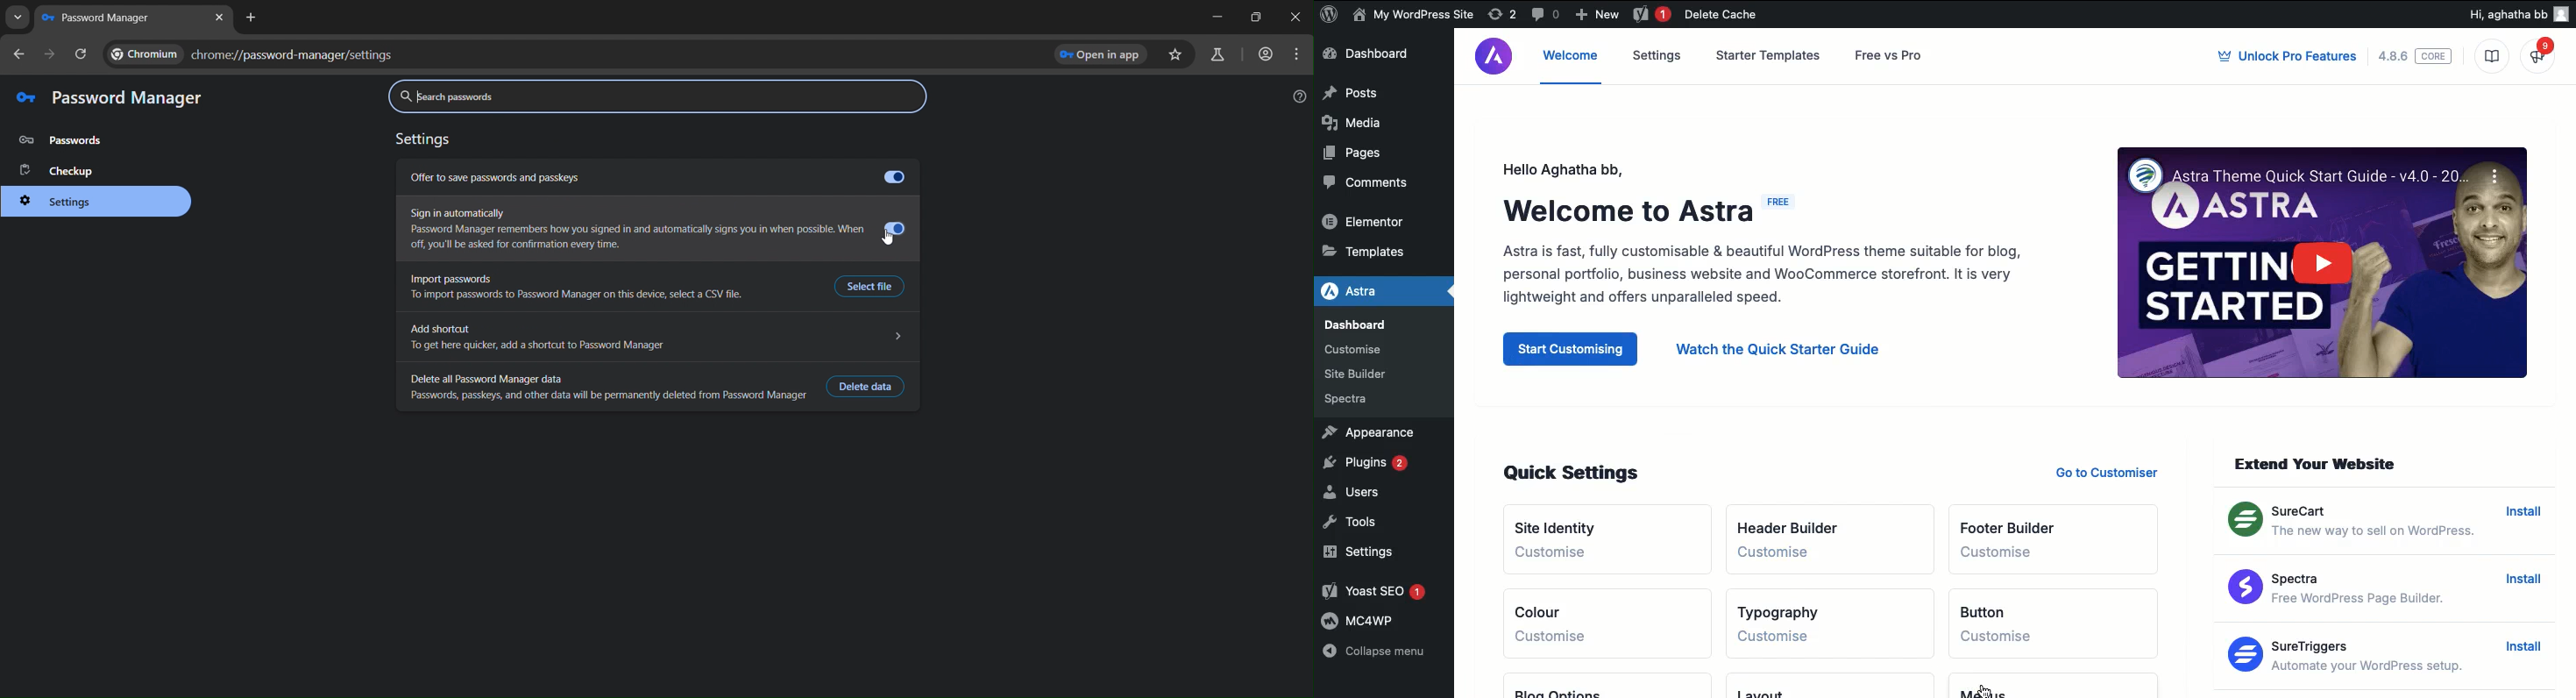 The image size is (2576, 700). I want to click on Unlock pro features, so click(2286, 57).